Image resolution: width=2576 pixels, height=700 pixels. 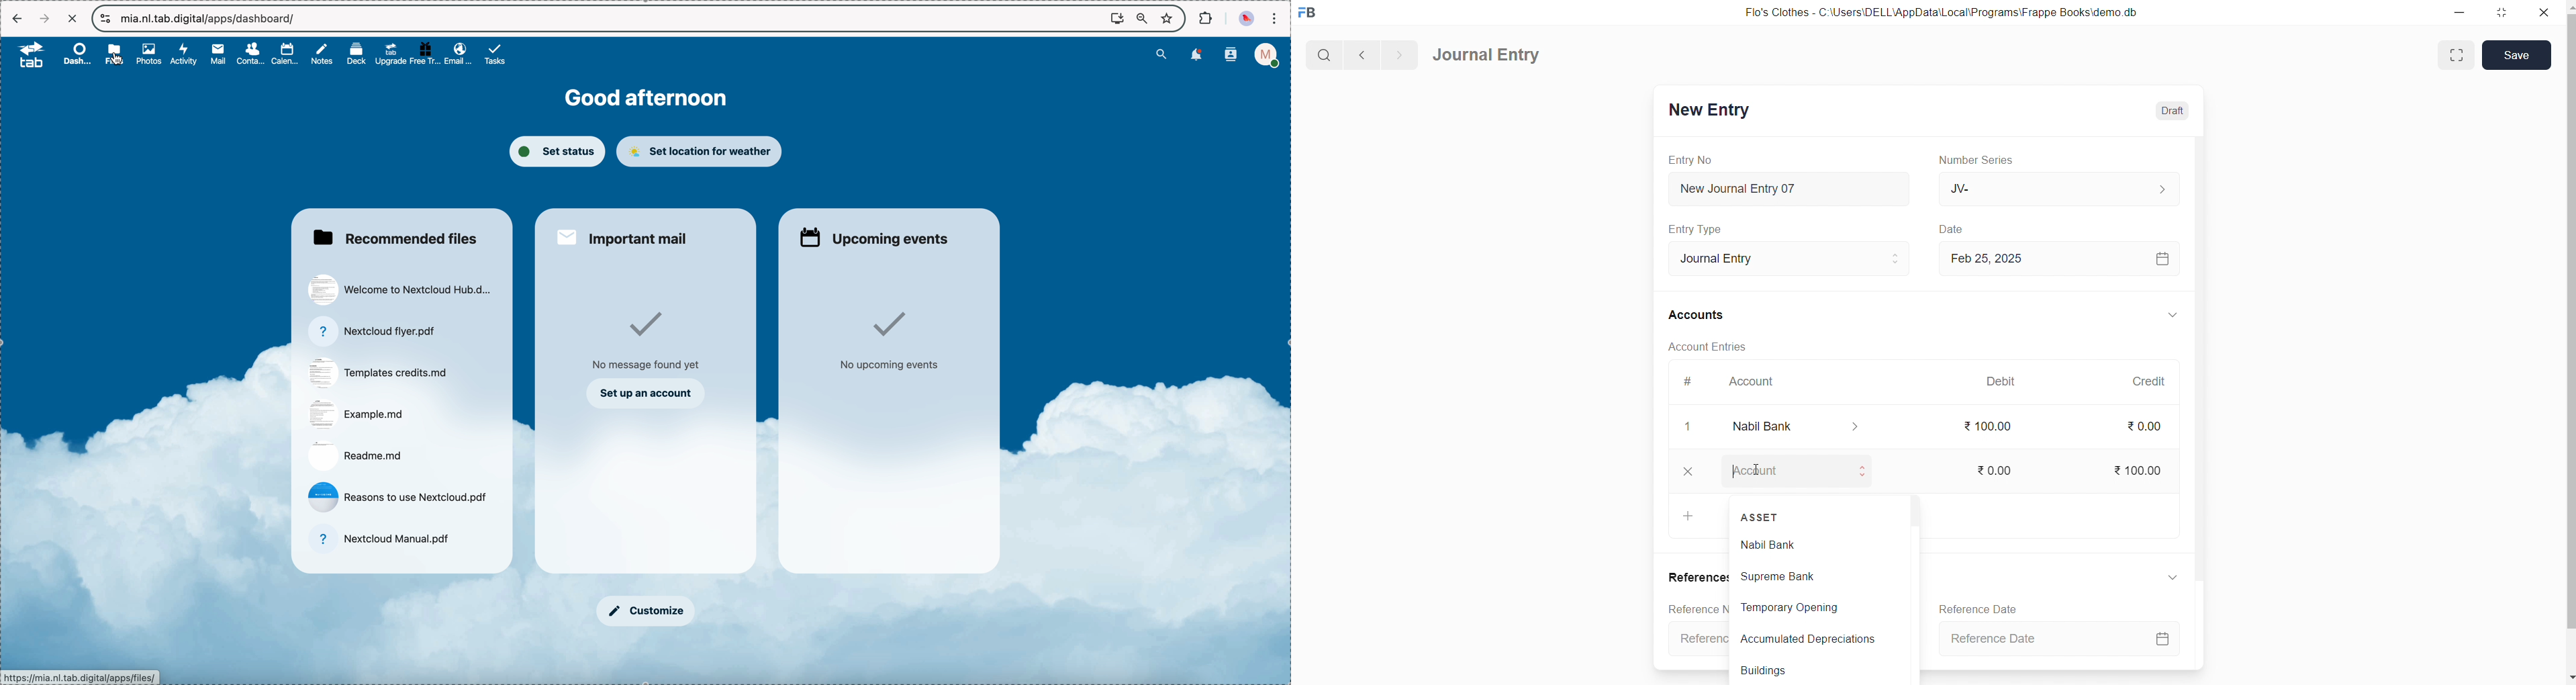 I want to click on ₹ 0.00, so click(x=2150, y=426).